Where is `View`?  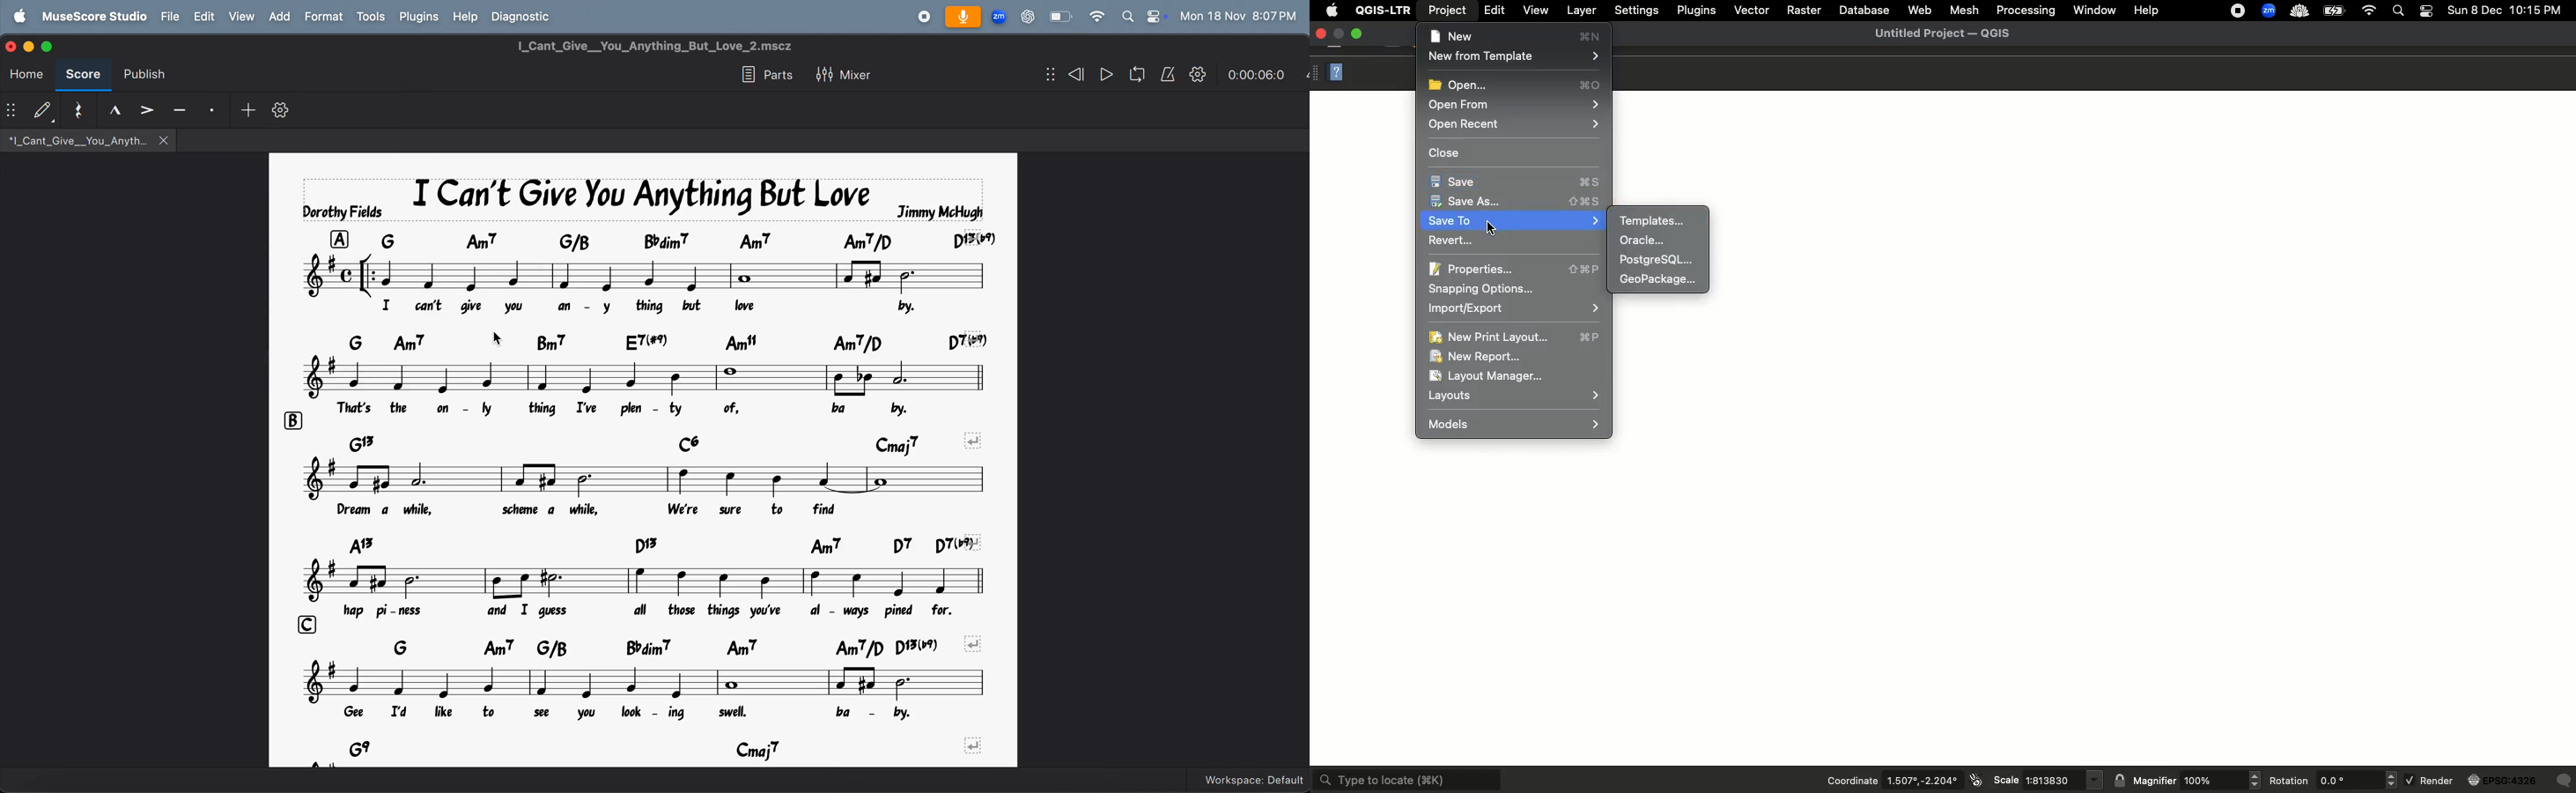
View is located at coordinates (1535, 10).